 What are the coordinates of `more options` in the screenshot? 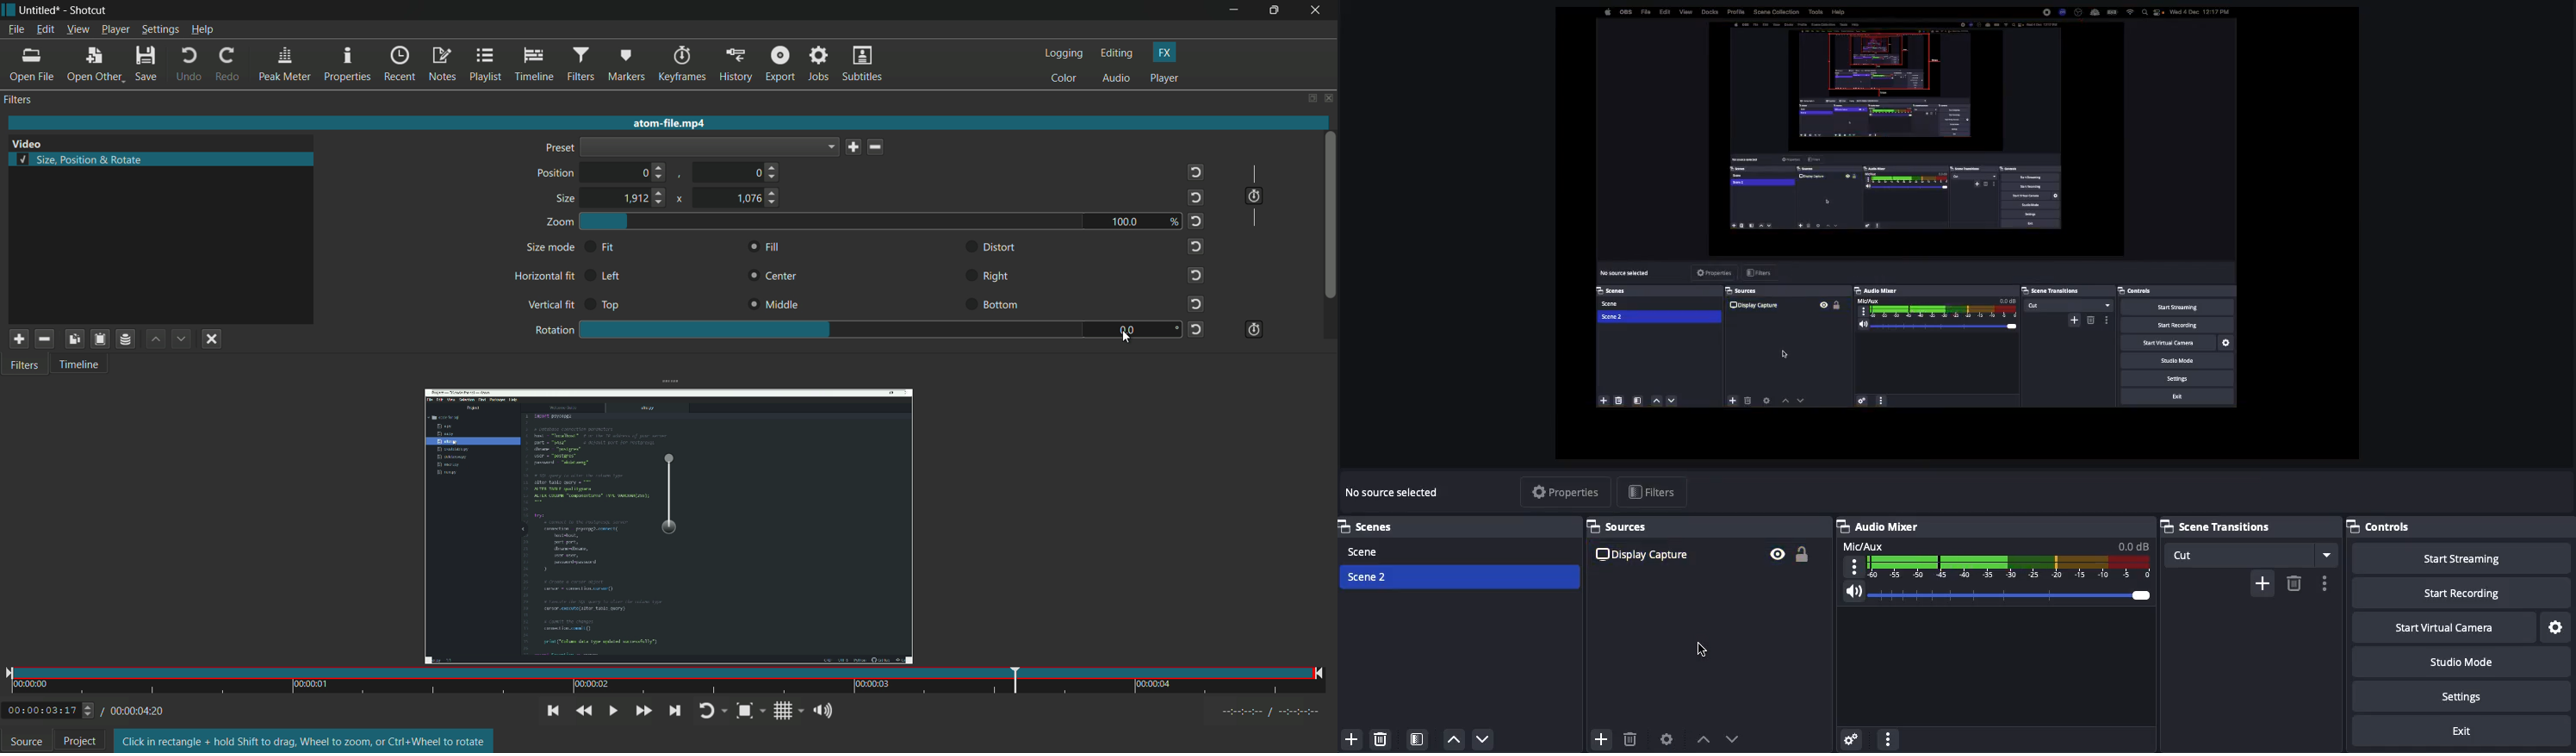 It's located at (2327, 583).